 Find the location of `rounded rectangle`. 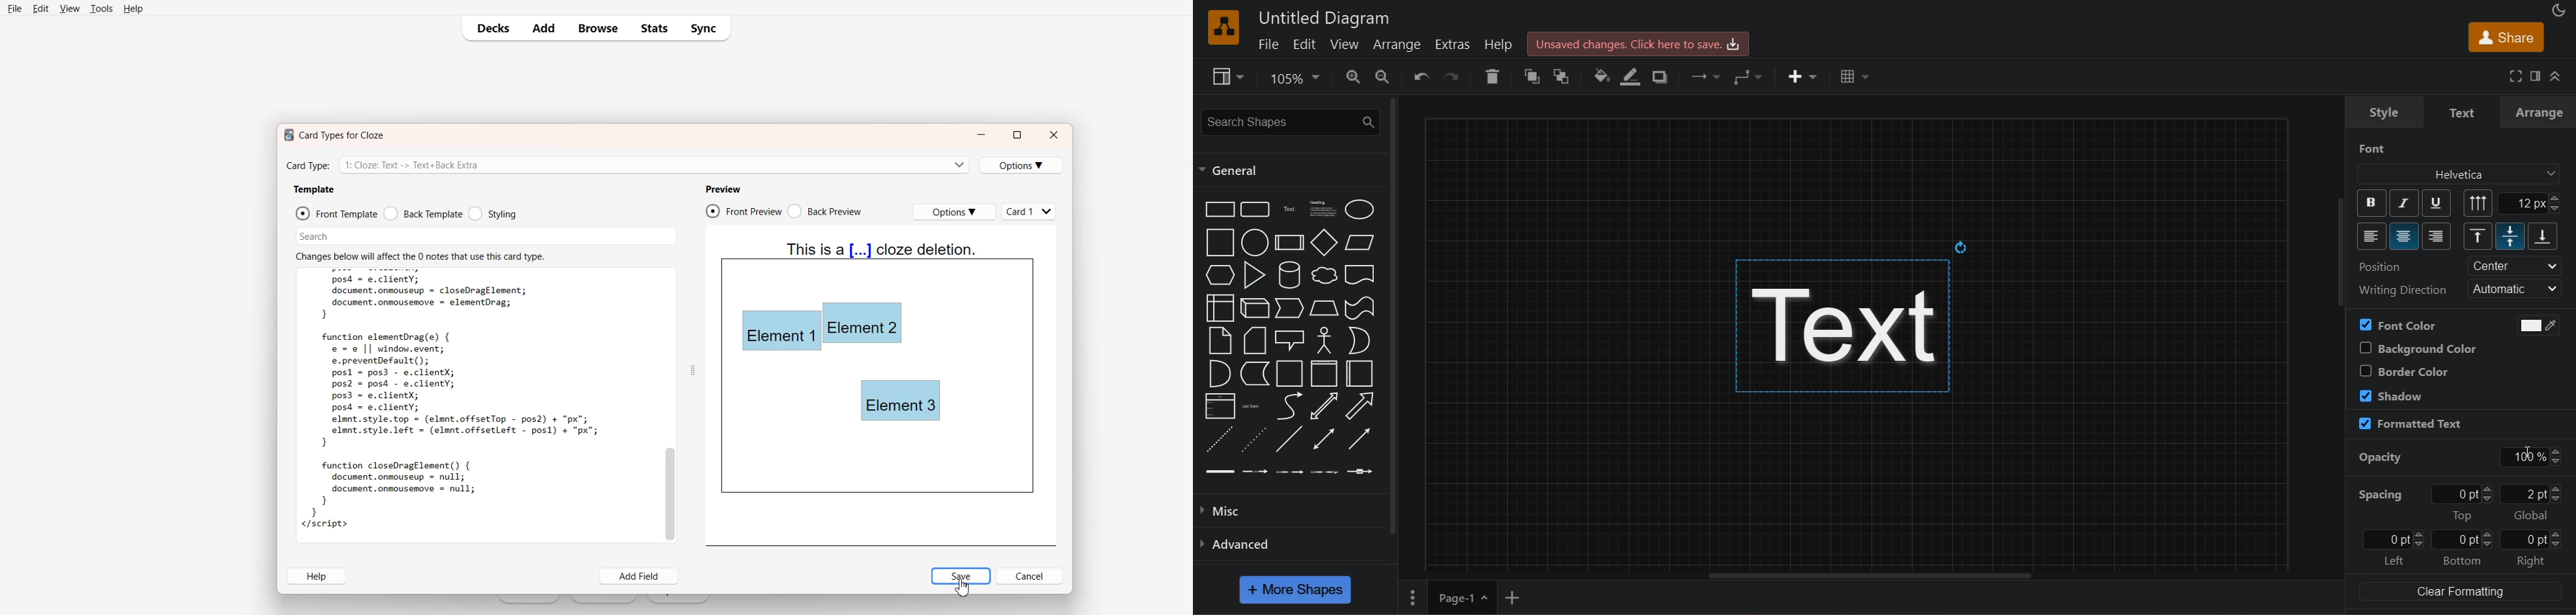

rounded rectangle is located at coordinates (1257, 209).